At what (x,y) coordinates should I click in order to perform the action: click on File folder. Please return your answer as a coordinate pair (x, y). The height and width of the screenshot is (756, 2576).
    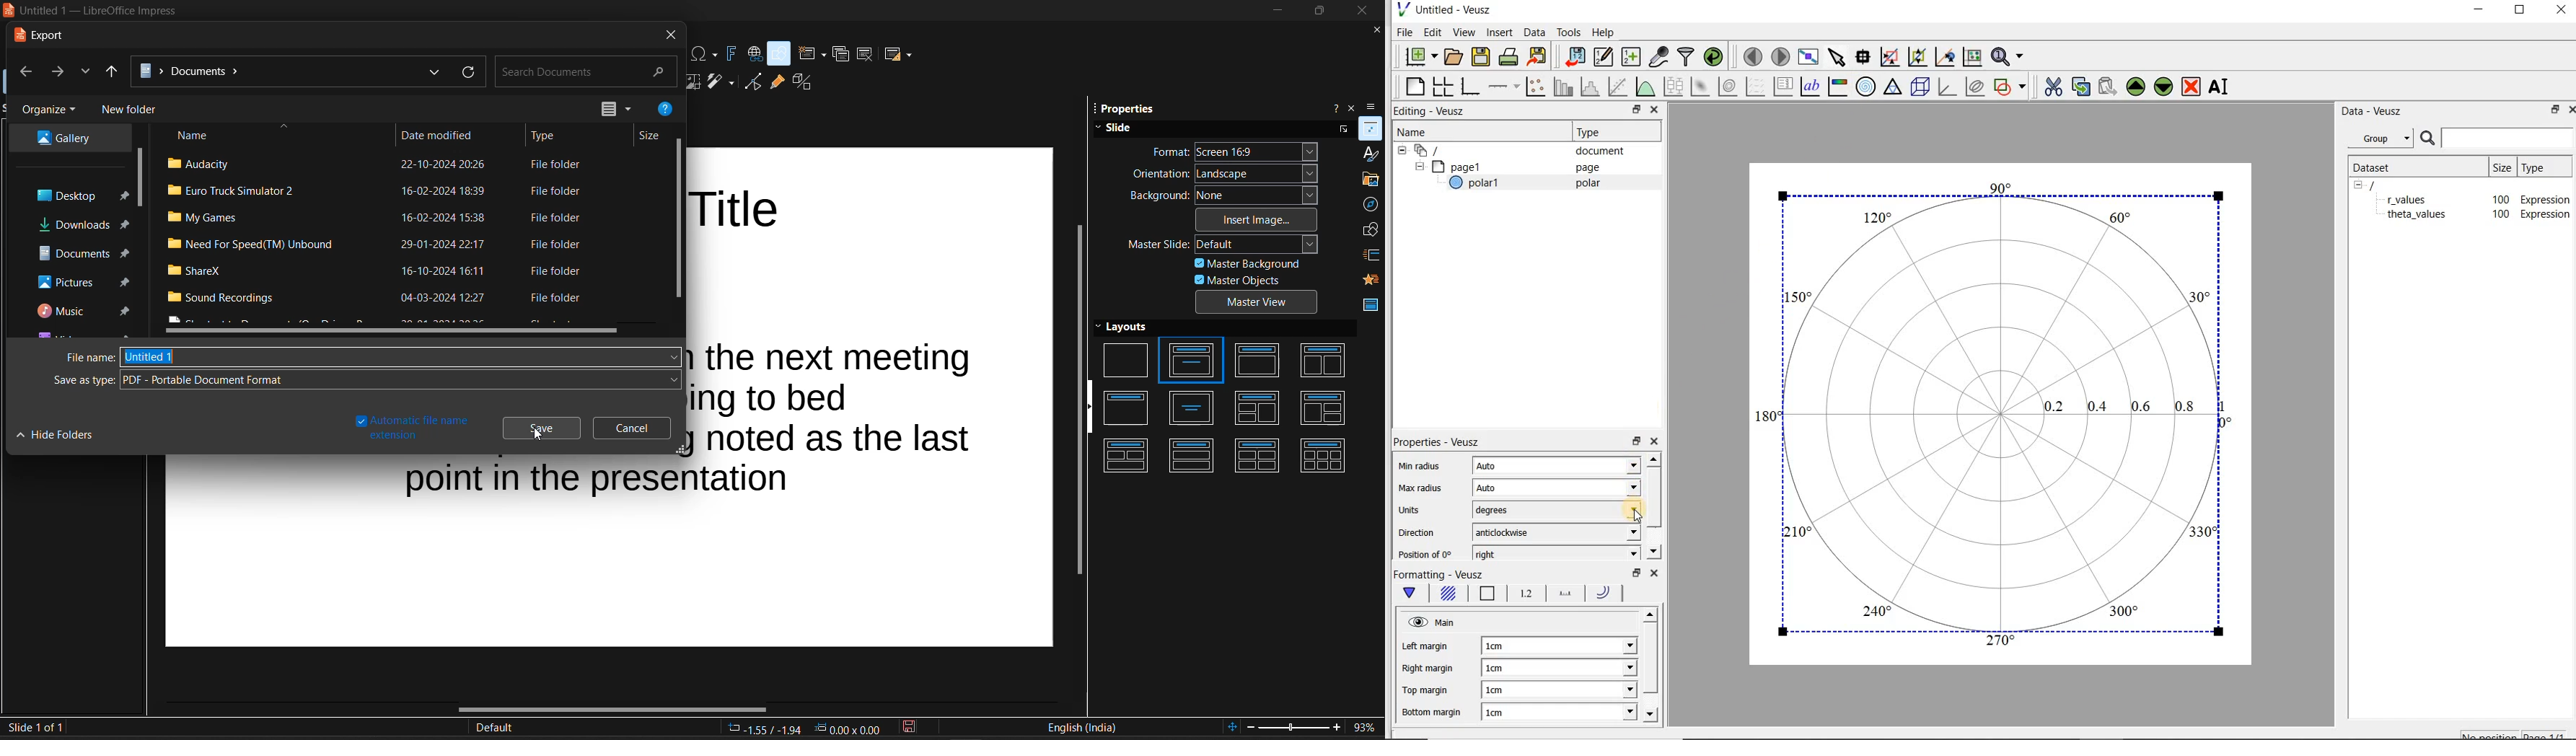
    Looking at the image, I should click on (555, 192).